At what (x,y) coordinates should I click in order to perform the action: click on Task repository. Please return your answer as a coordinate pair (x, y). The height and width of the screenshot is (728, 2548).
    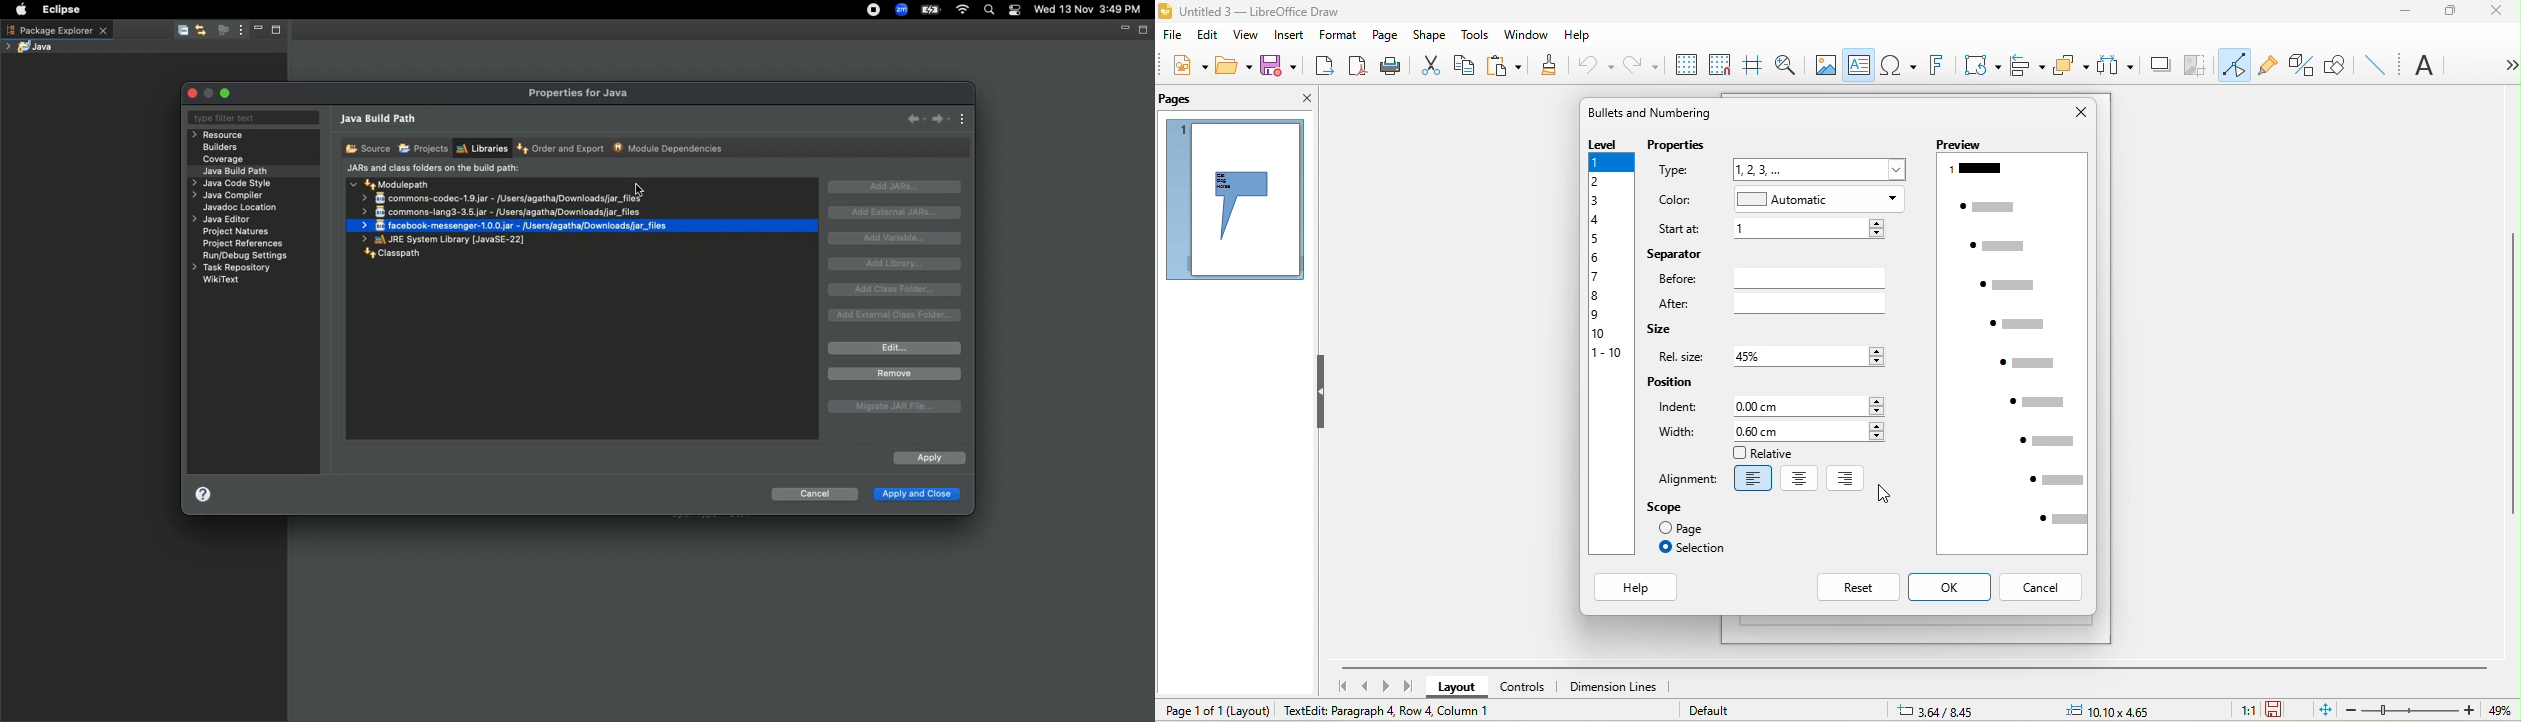
    Looking at the image, I should click on (230, 268).